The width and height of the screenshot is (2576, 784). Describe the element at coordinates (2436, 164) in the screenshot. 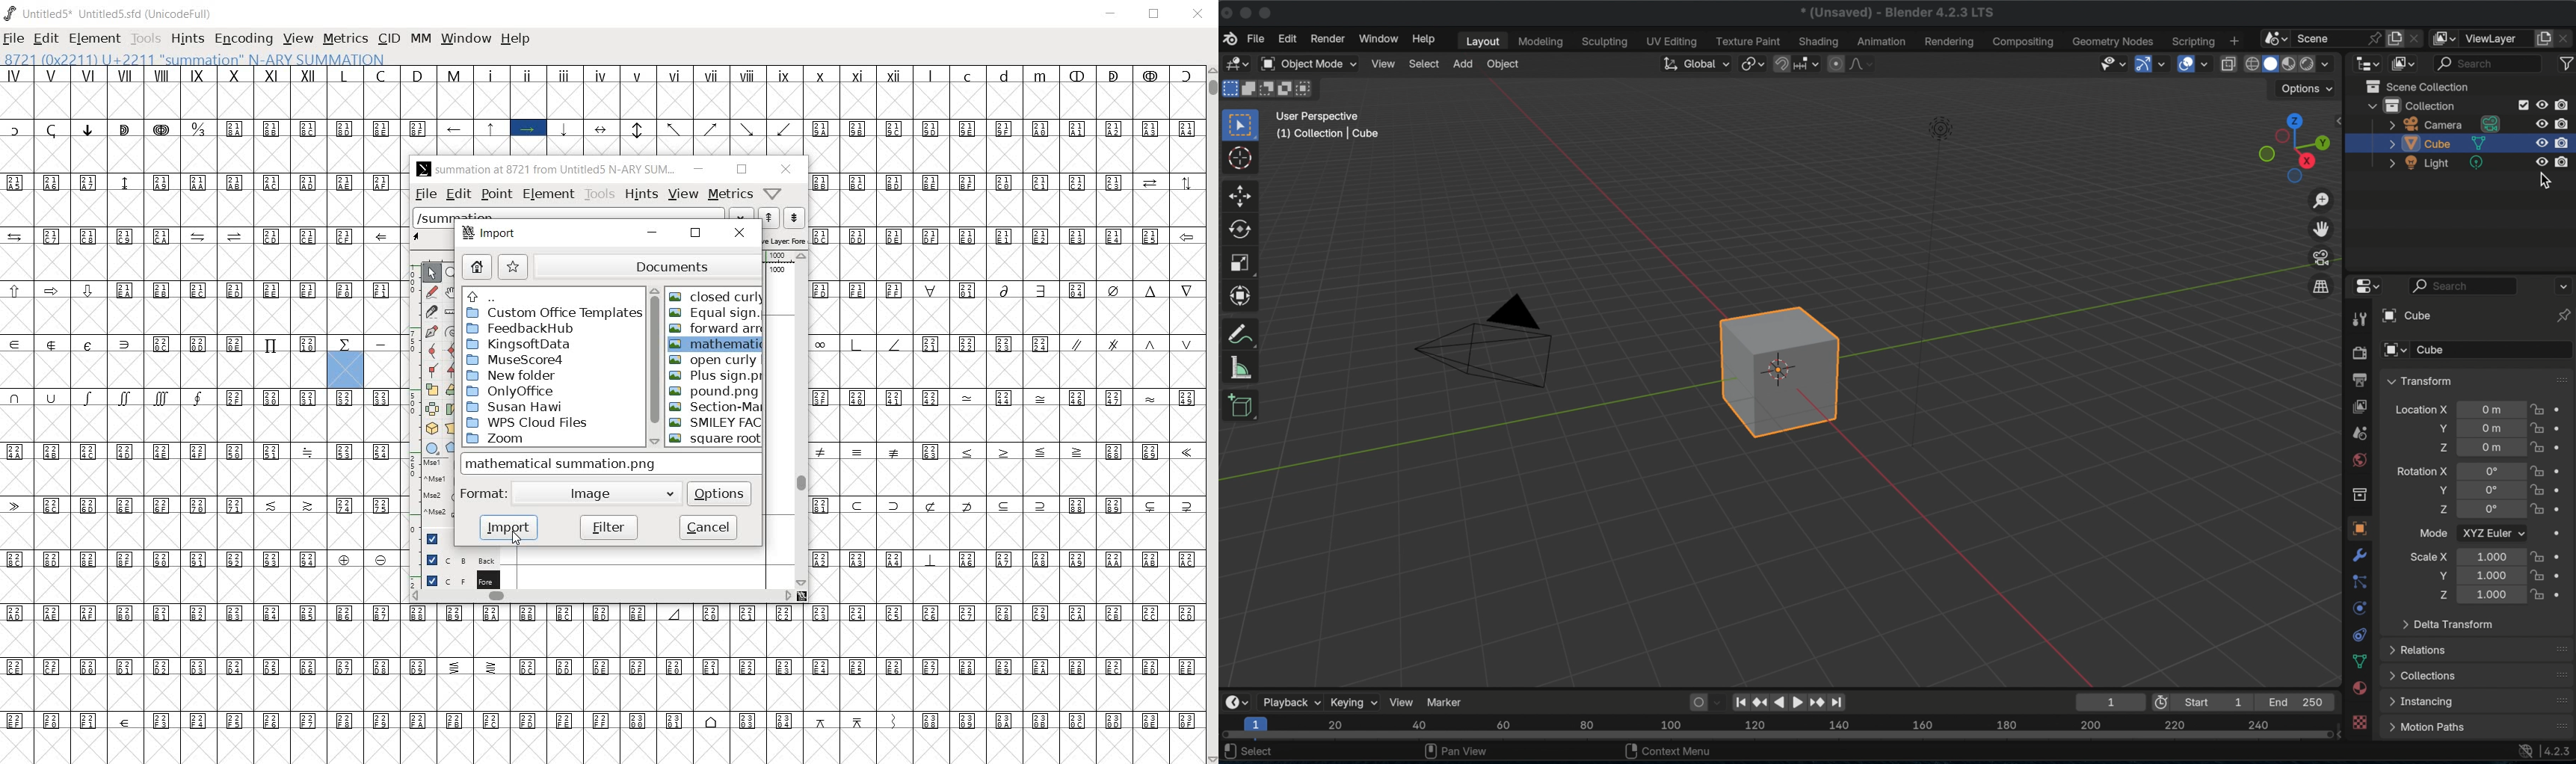

I see `light ` at that location.